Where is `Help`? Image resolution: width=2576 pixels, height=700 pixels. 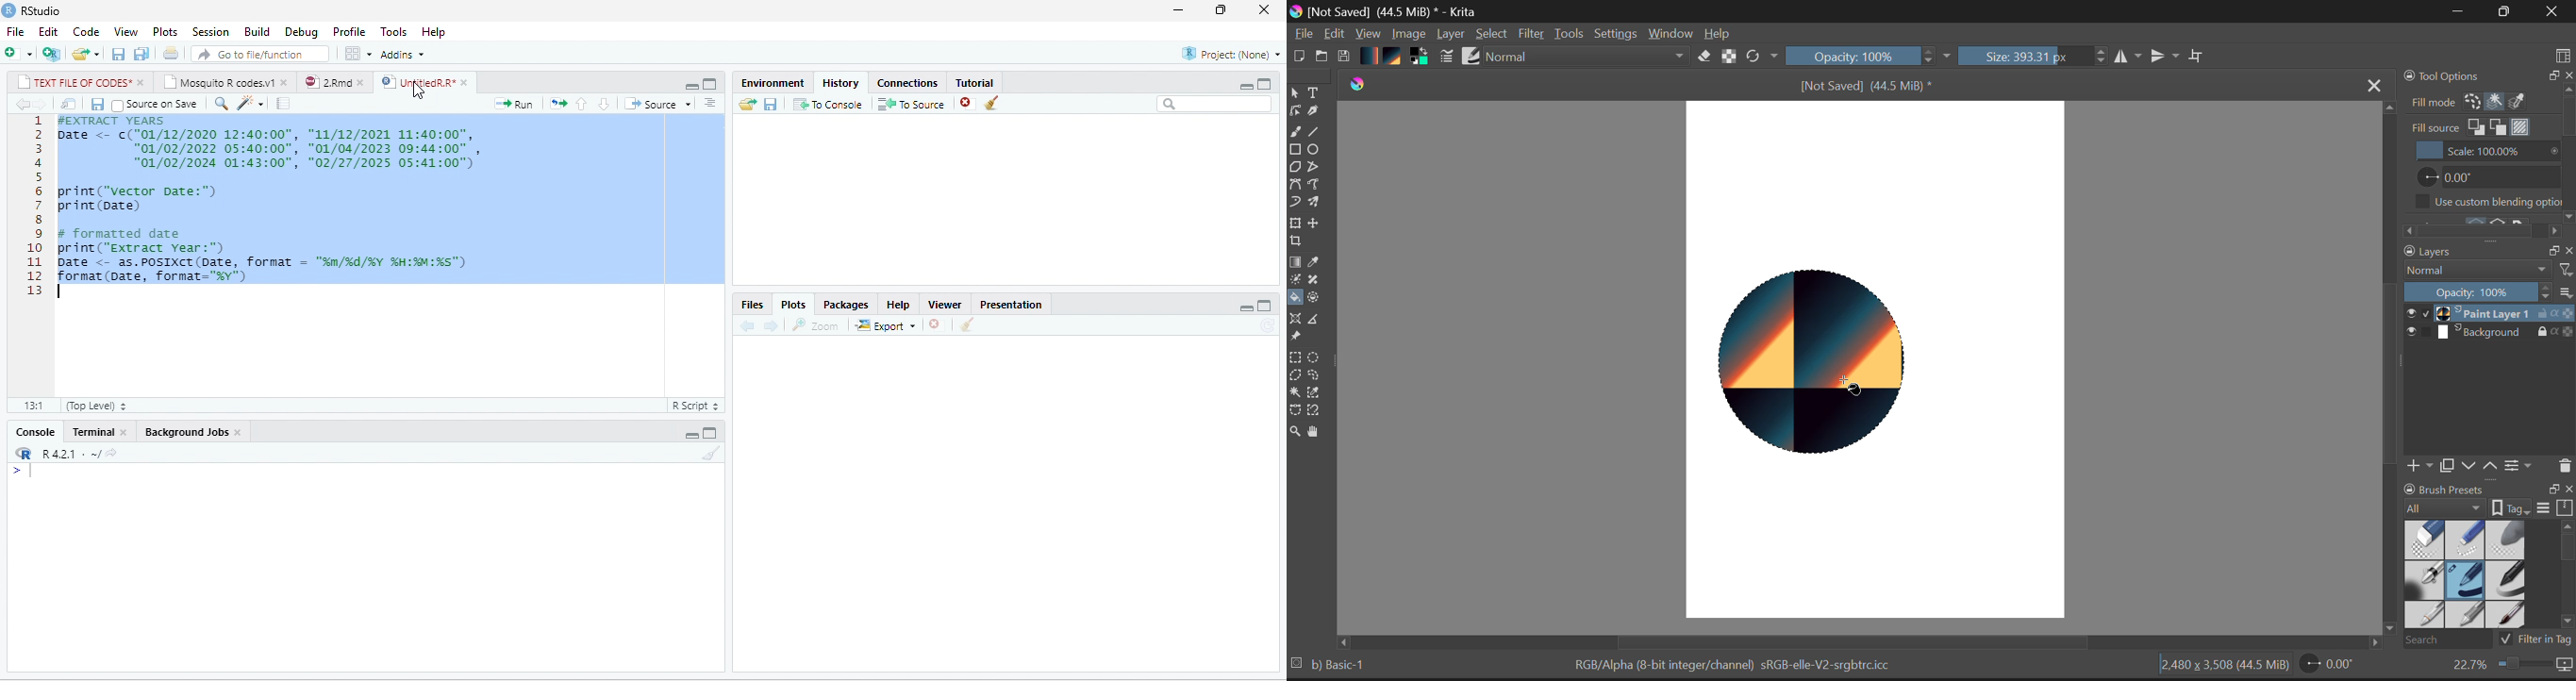 Help is located at coordinates (434, 33).